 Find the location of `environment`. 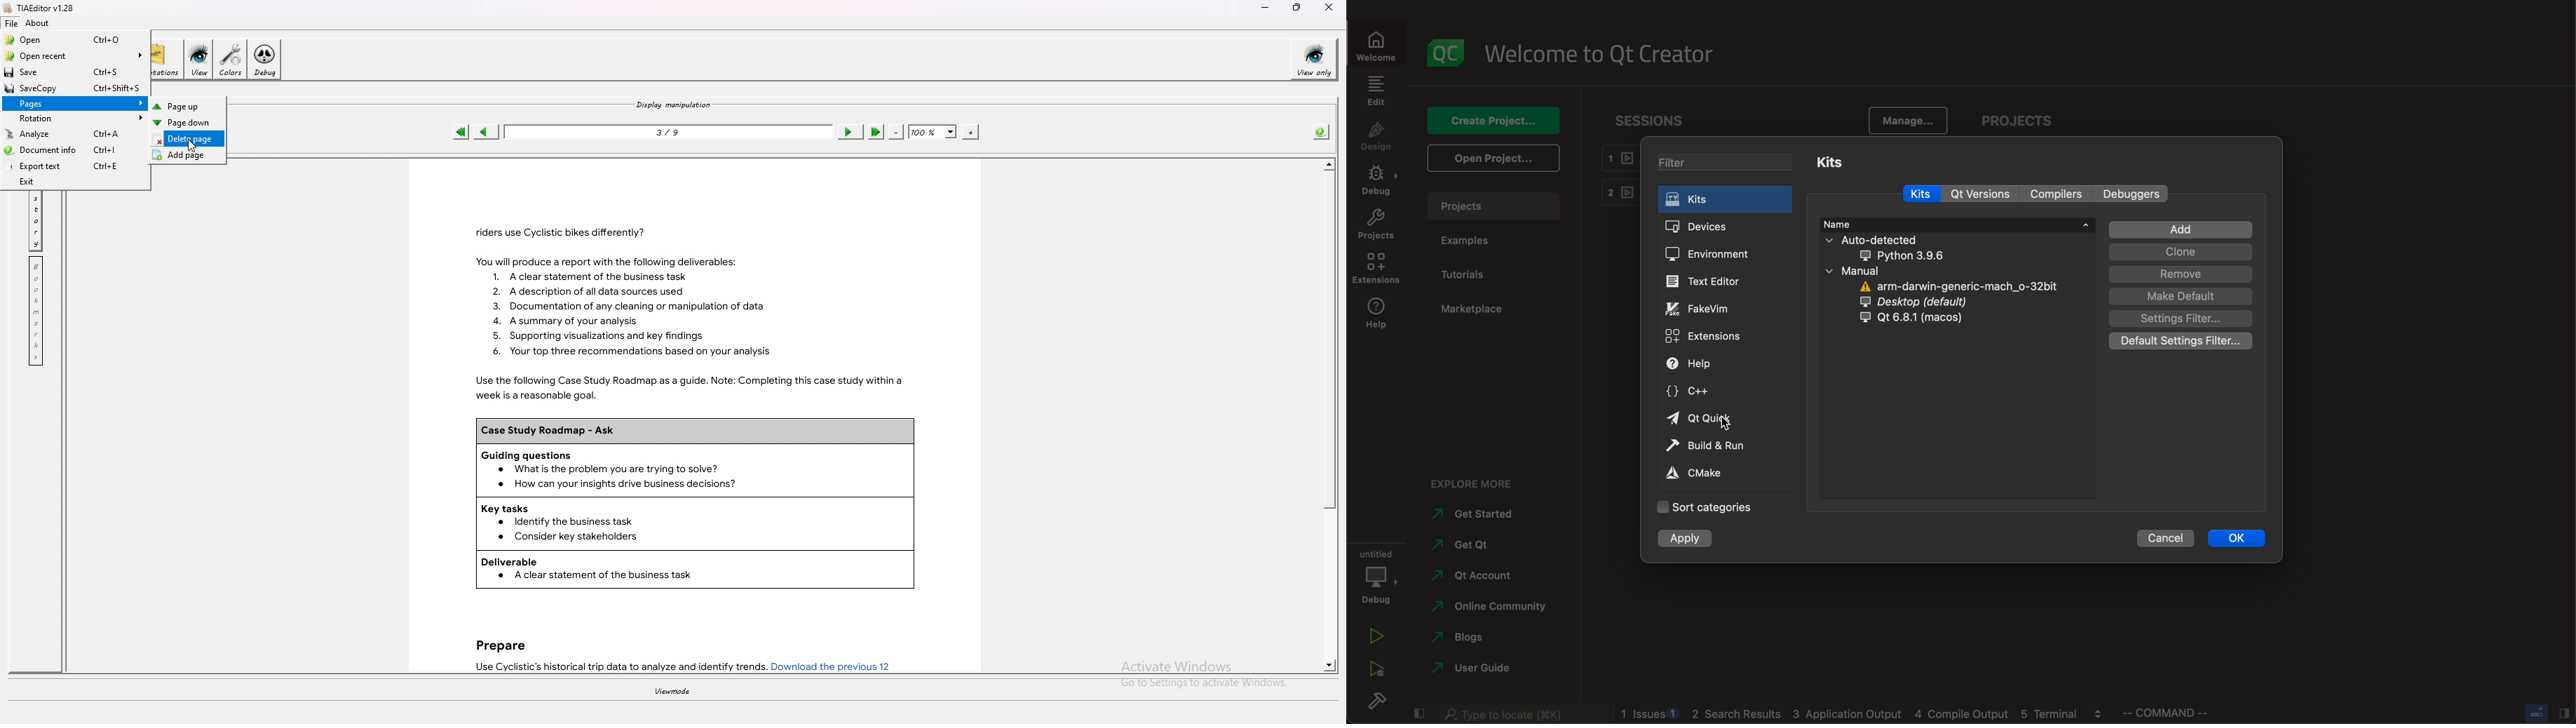

environment is located at coordinates (1720, 258).